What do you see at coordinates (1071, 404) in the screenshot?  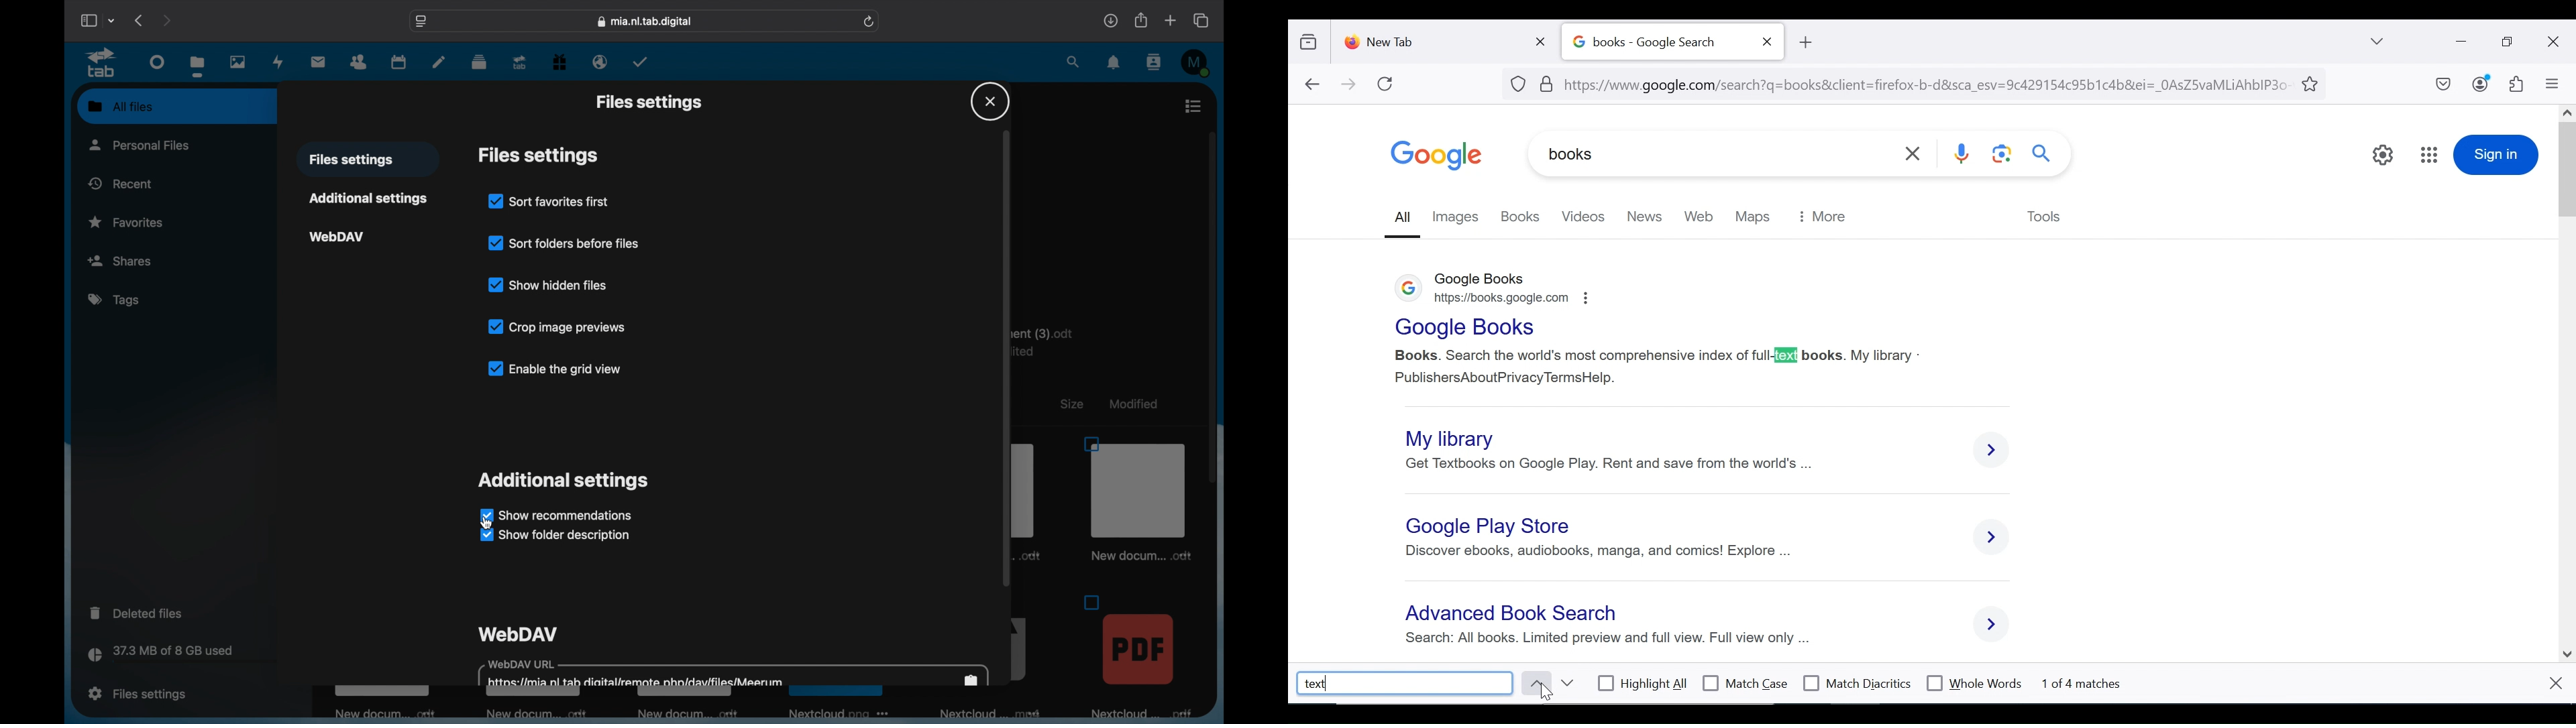 I see `size` at bounding box center [1071, 404].